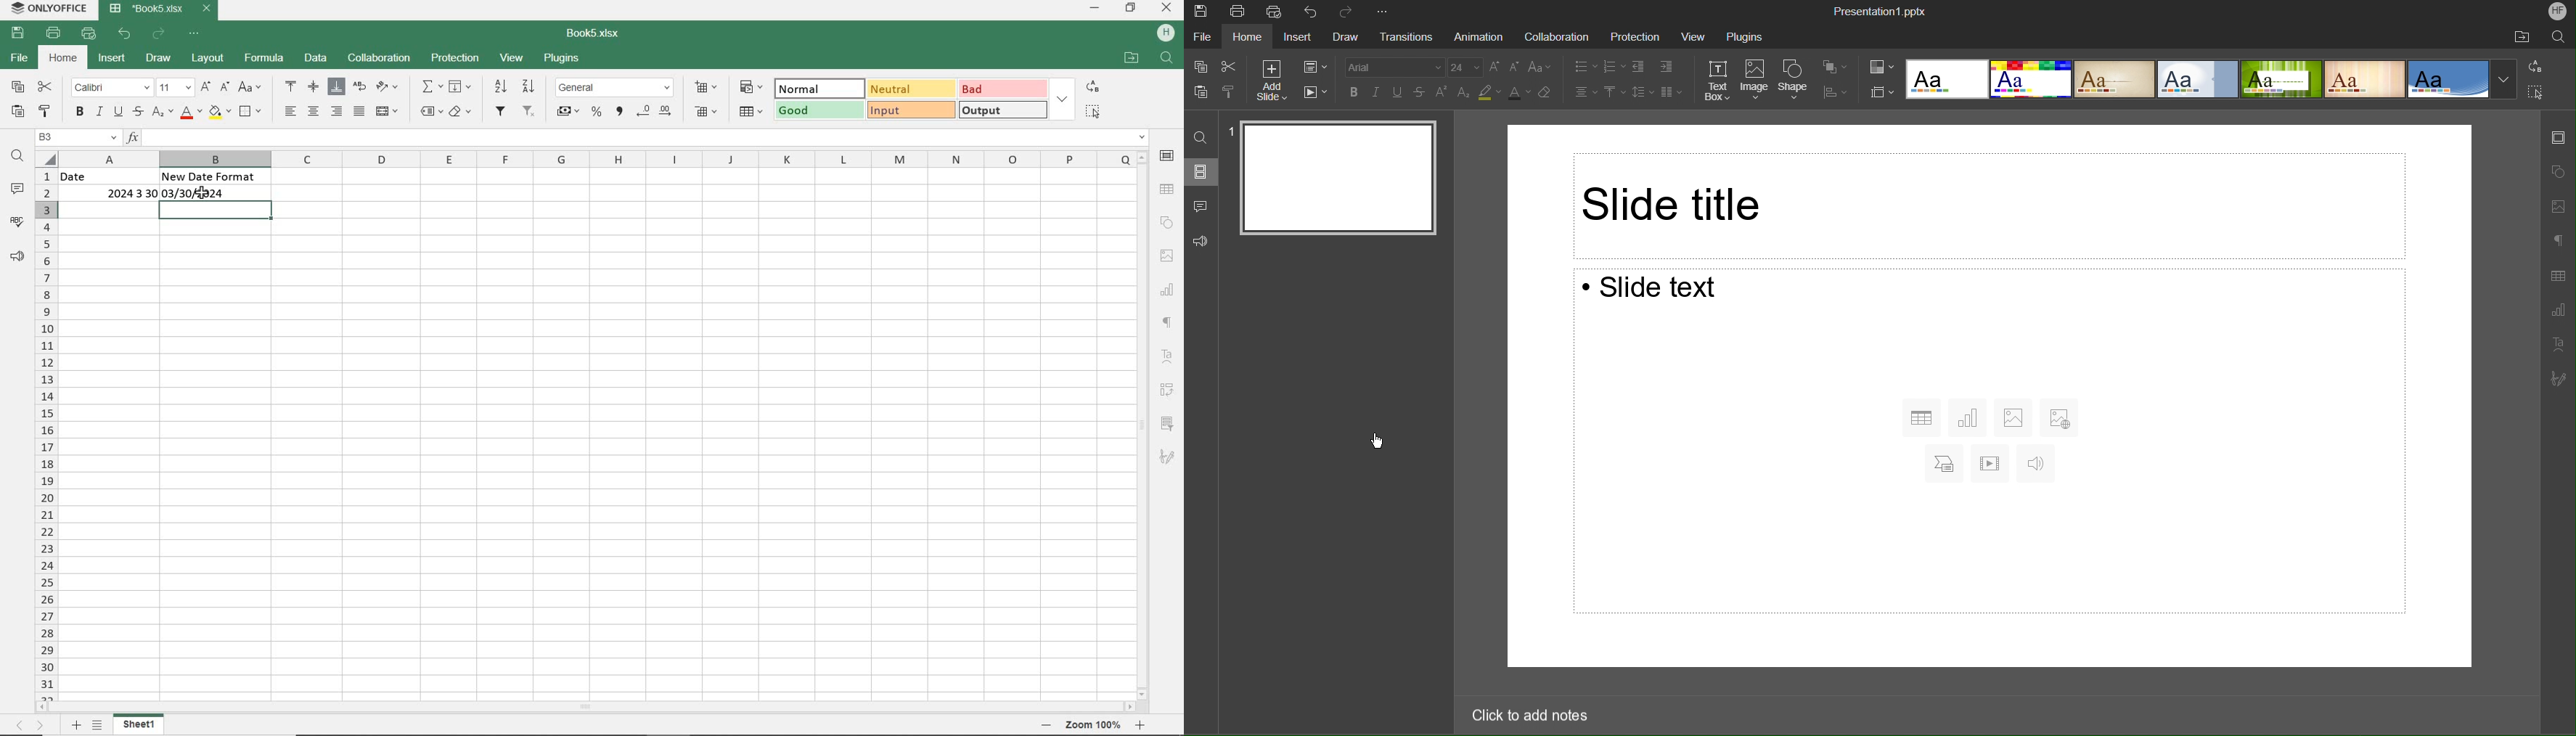 The width and height of the screenshot is (2576, 756). Describe the element at coordinates (1200, 12) in the screenshot. I see `Save` at that location.